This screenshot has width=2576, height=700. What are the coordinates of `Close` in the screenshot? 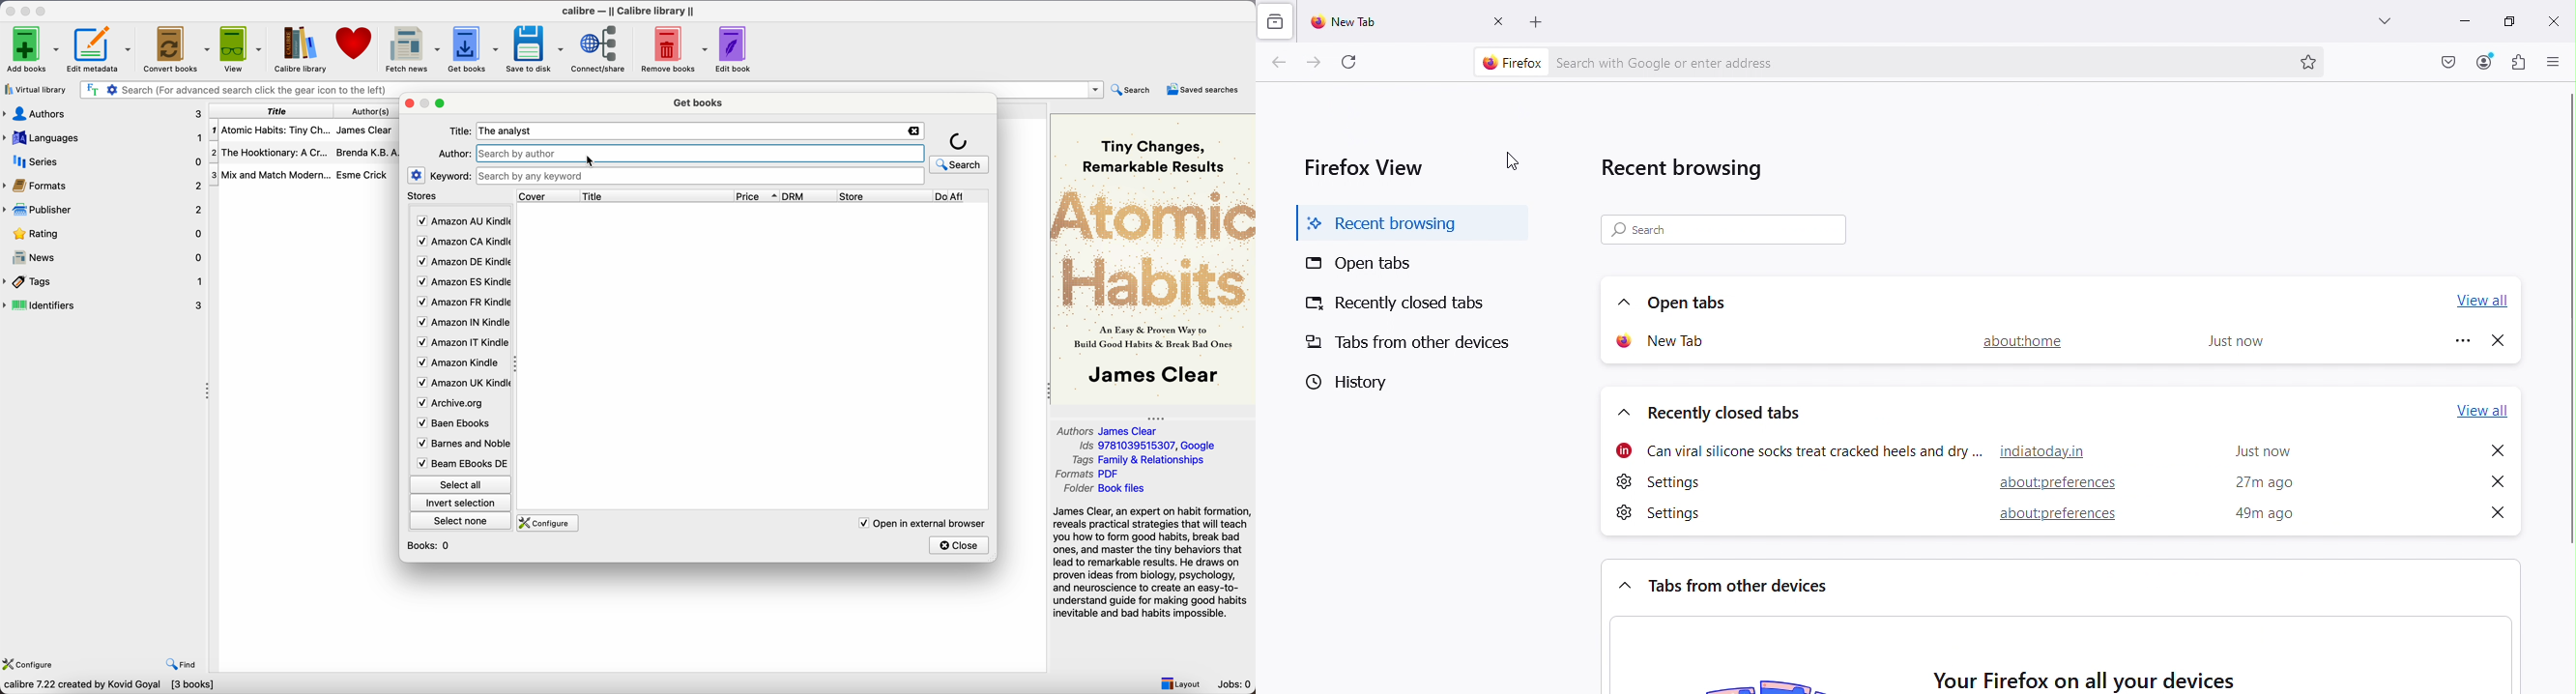 It's located at (2498, 514).